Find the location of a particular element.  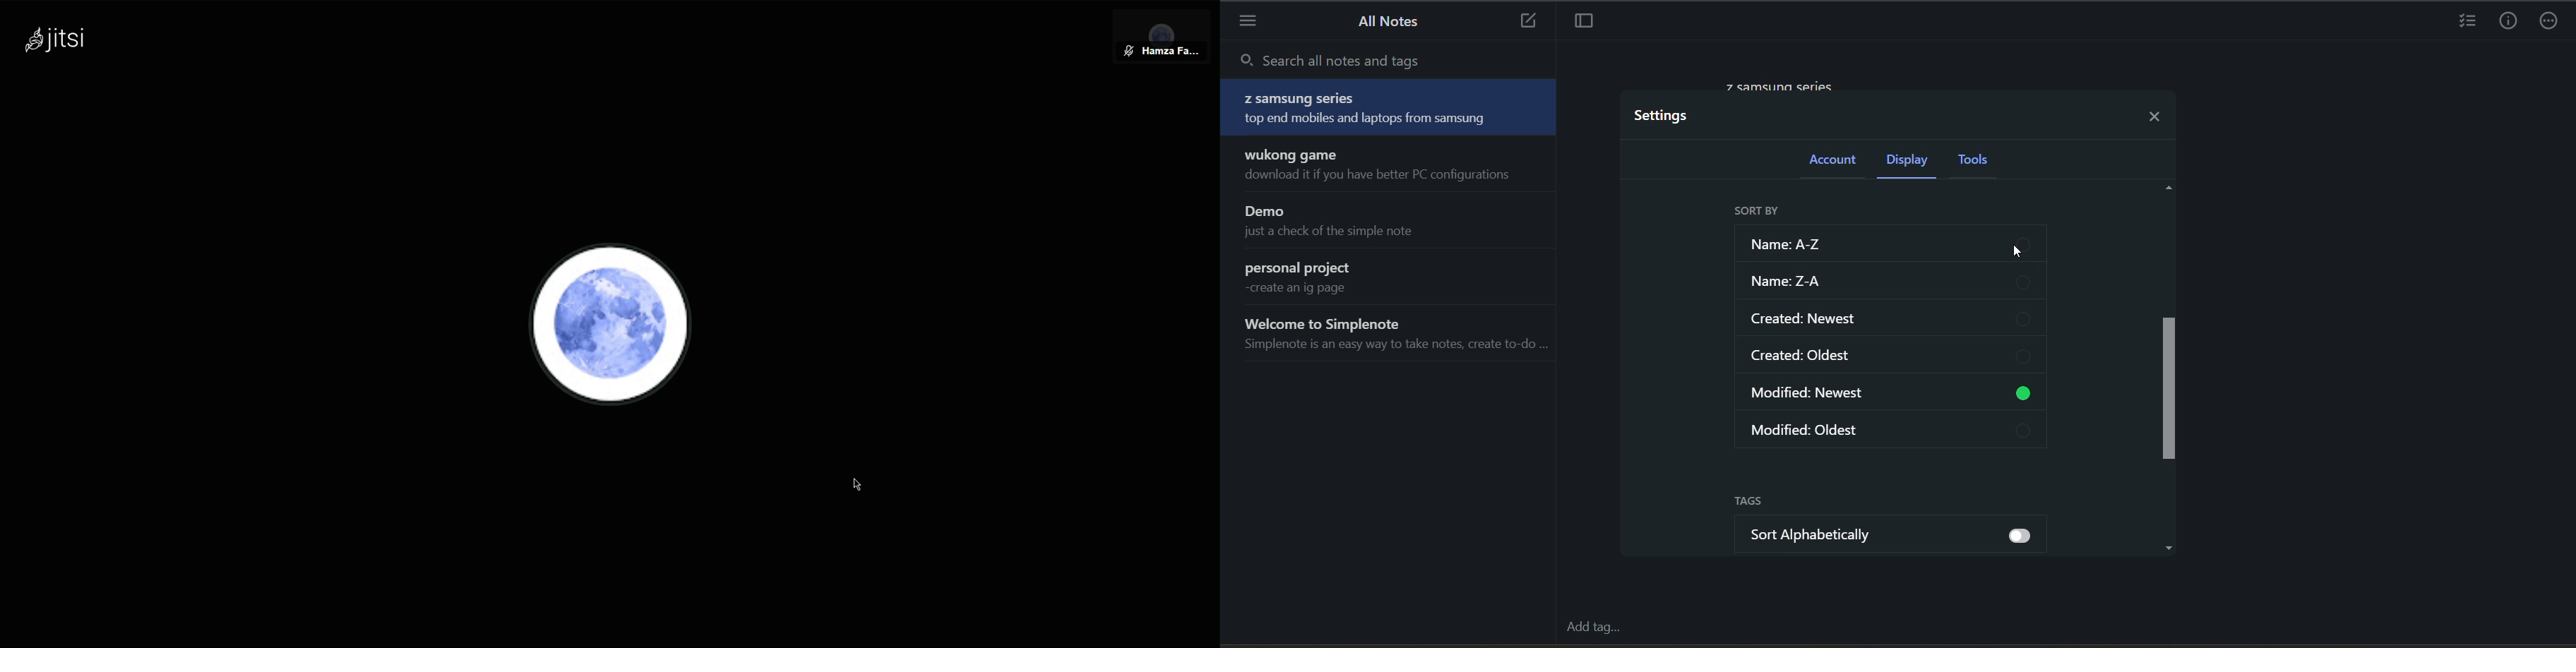

toggle focus mode is located at coordinates (1581, 23).